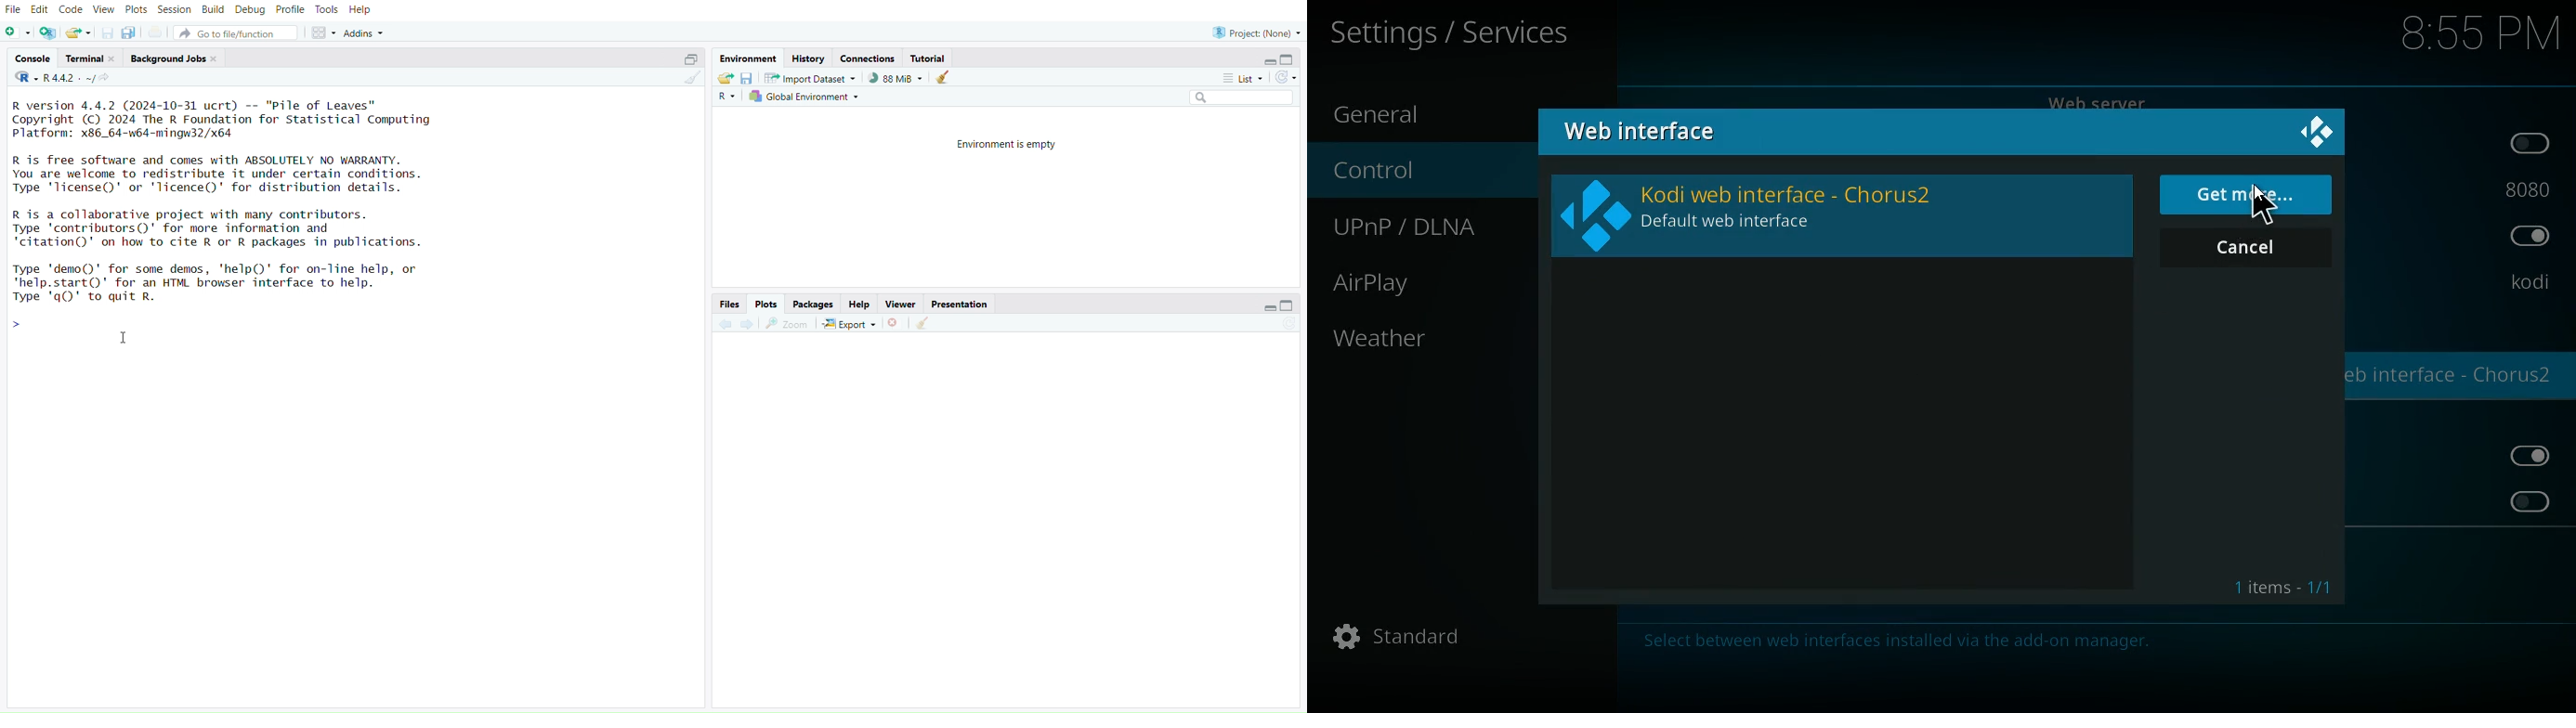  Describe the element at coordinates (55, 78) in the screenshot. I see `R 4.4.2` at that location.